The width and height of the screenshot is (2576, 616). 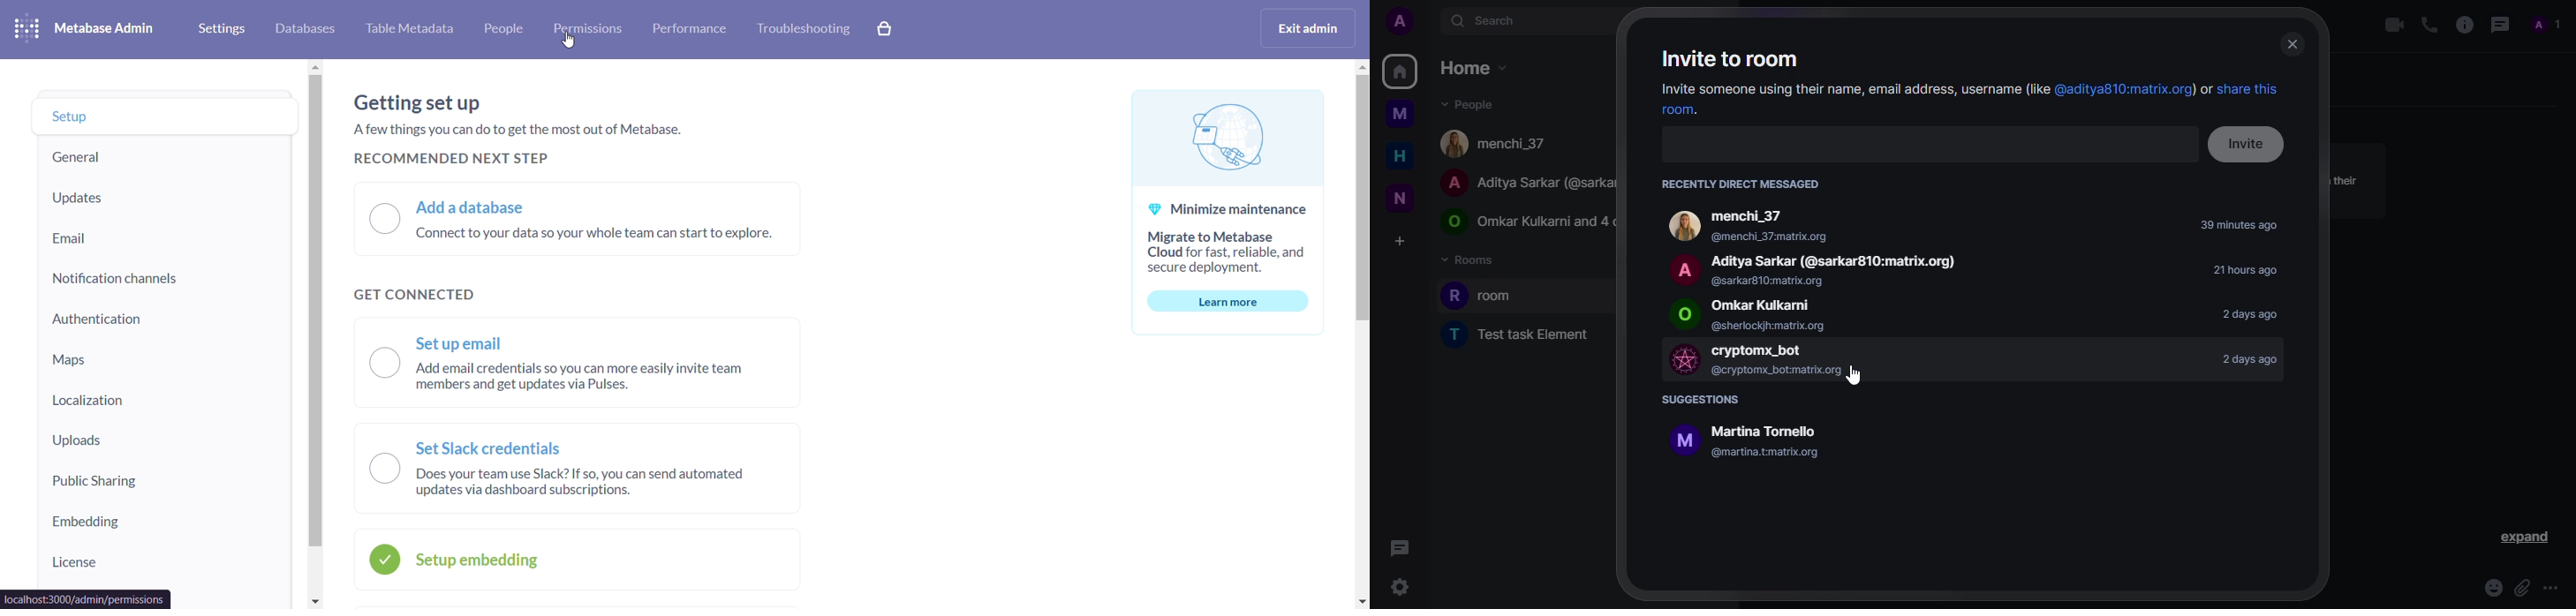 What do you see at coordinates (28, 28) in the screenshot?
I see `logo` at bounding box center [28, 28].